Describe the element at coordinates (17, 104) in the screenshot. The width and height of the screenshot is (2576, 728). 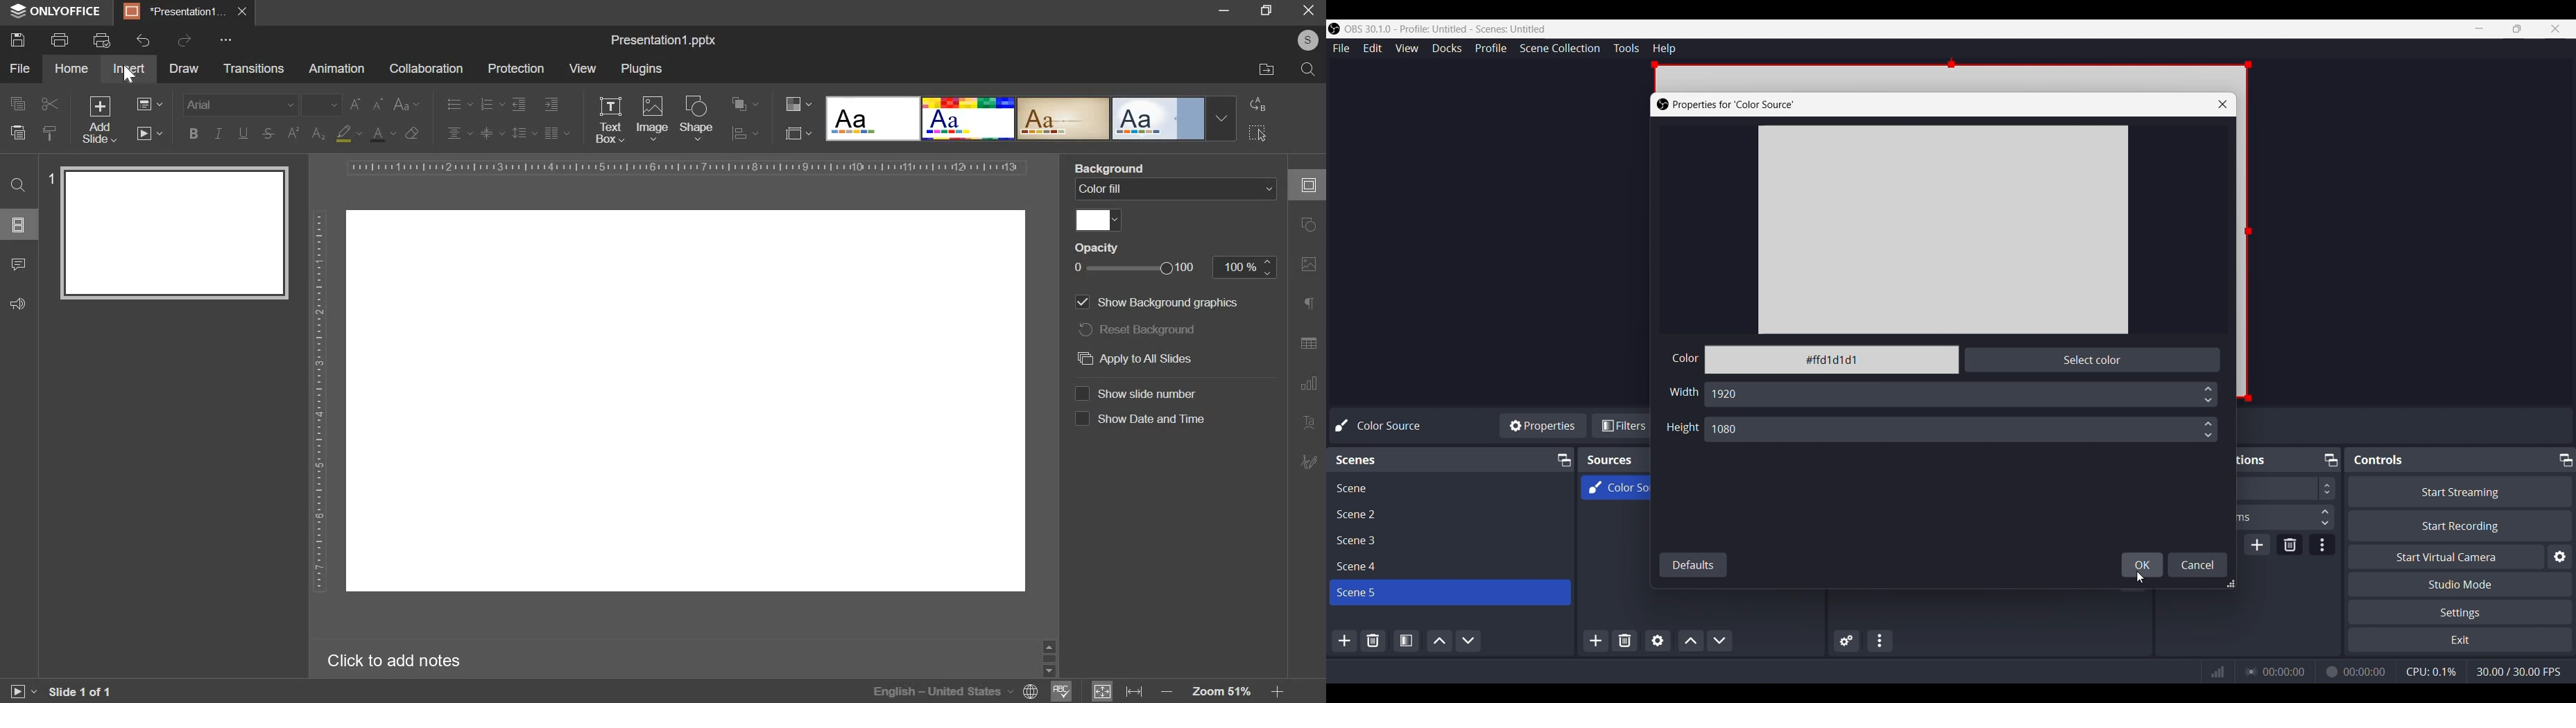
I see `copy` at that location.